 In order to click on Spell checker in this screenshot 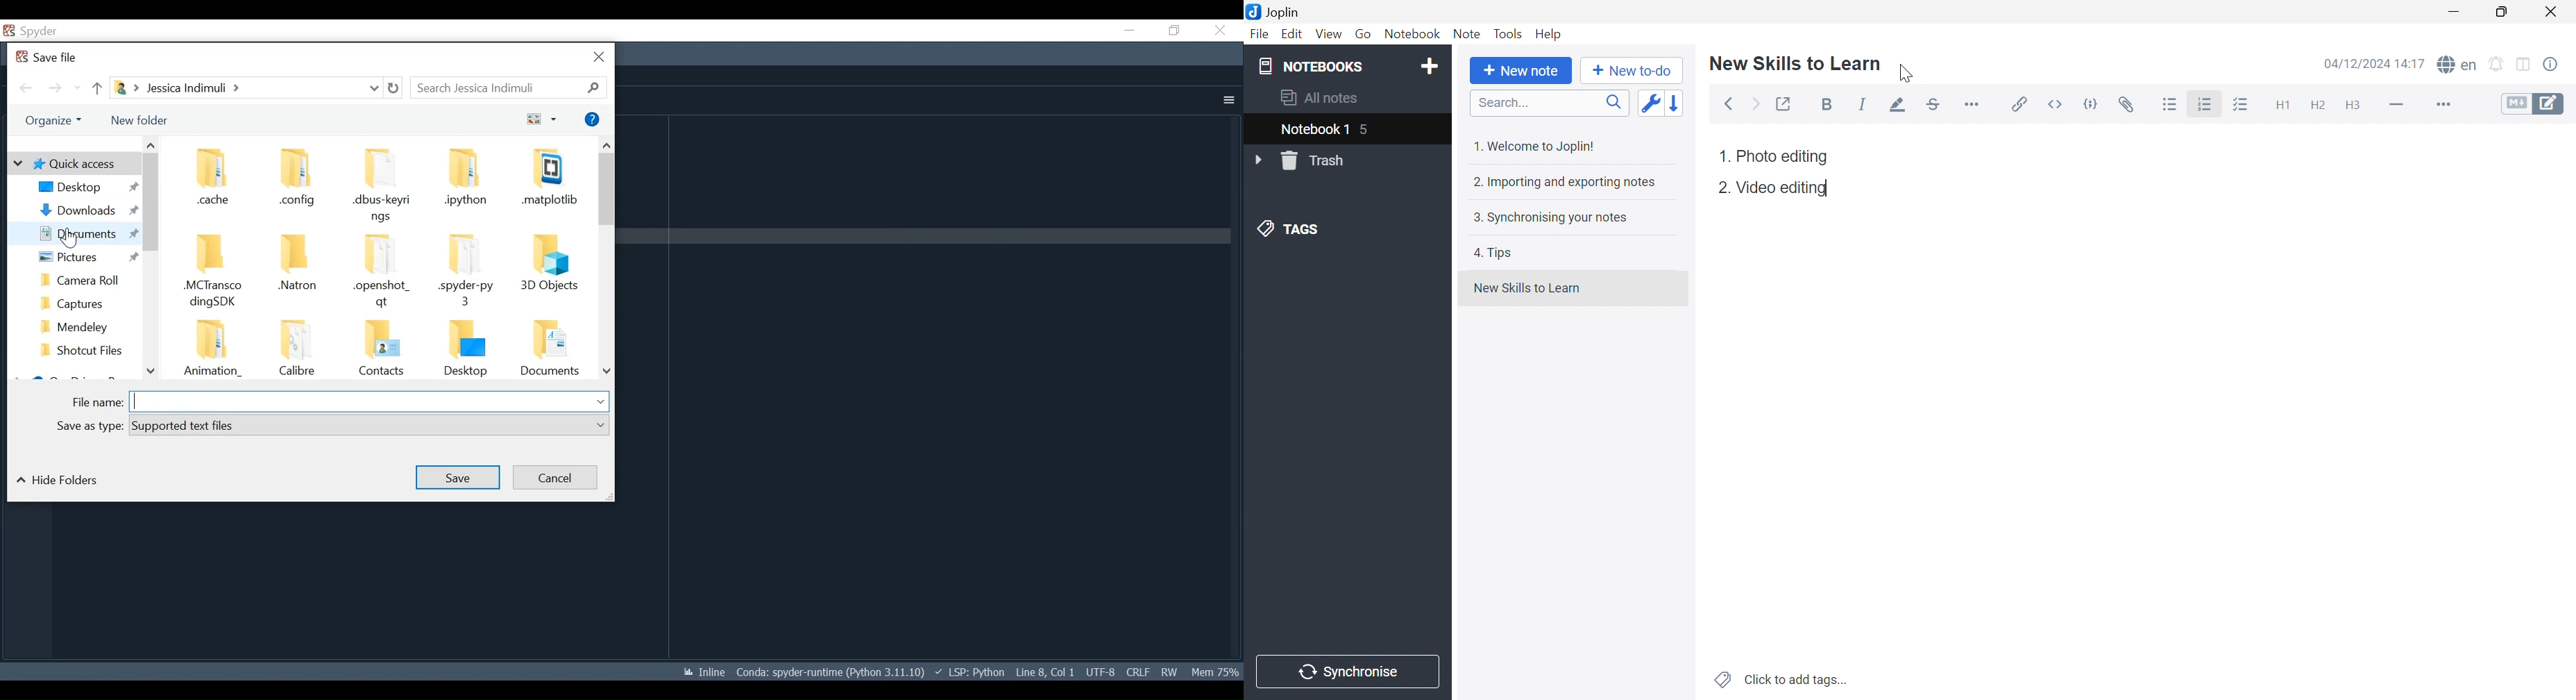, I will do `click(2456, 63)`.